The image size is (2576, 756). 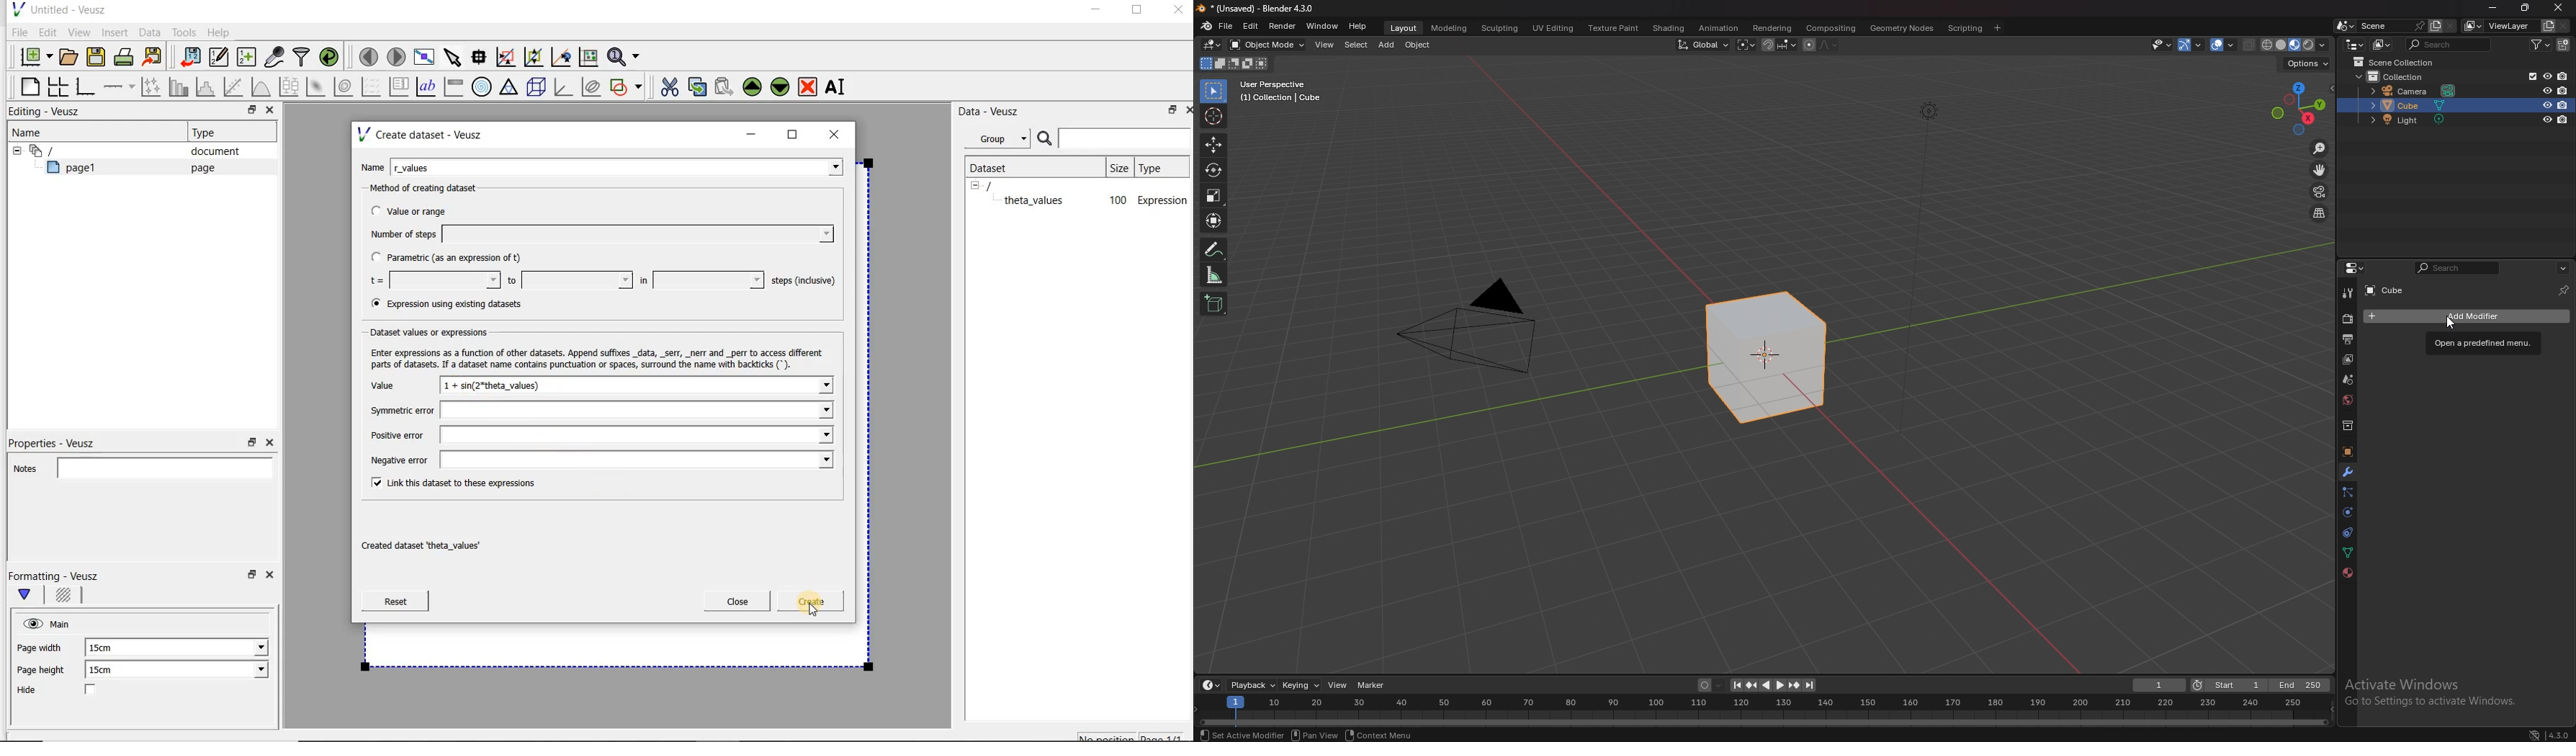 What do you see at coordinates (2564, 269) in the screenshot?
I see `options` at bounding box center [2564, 269].